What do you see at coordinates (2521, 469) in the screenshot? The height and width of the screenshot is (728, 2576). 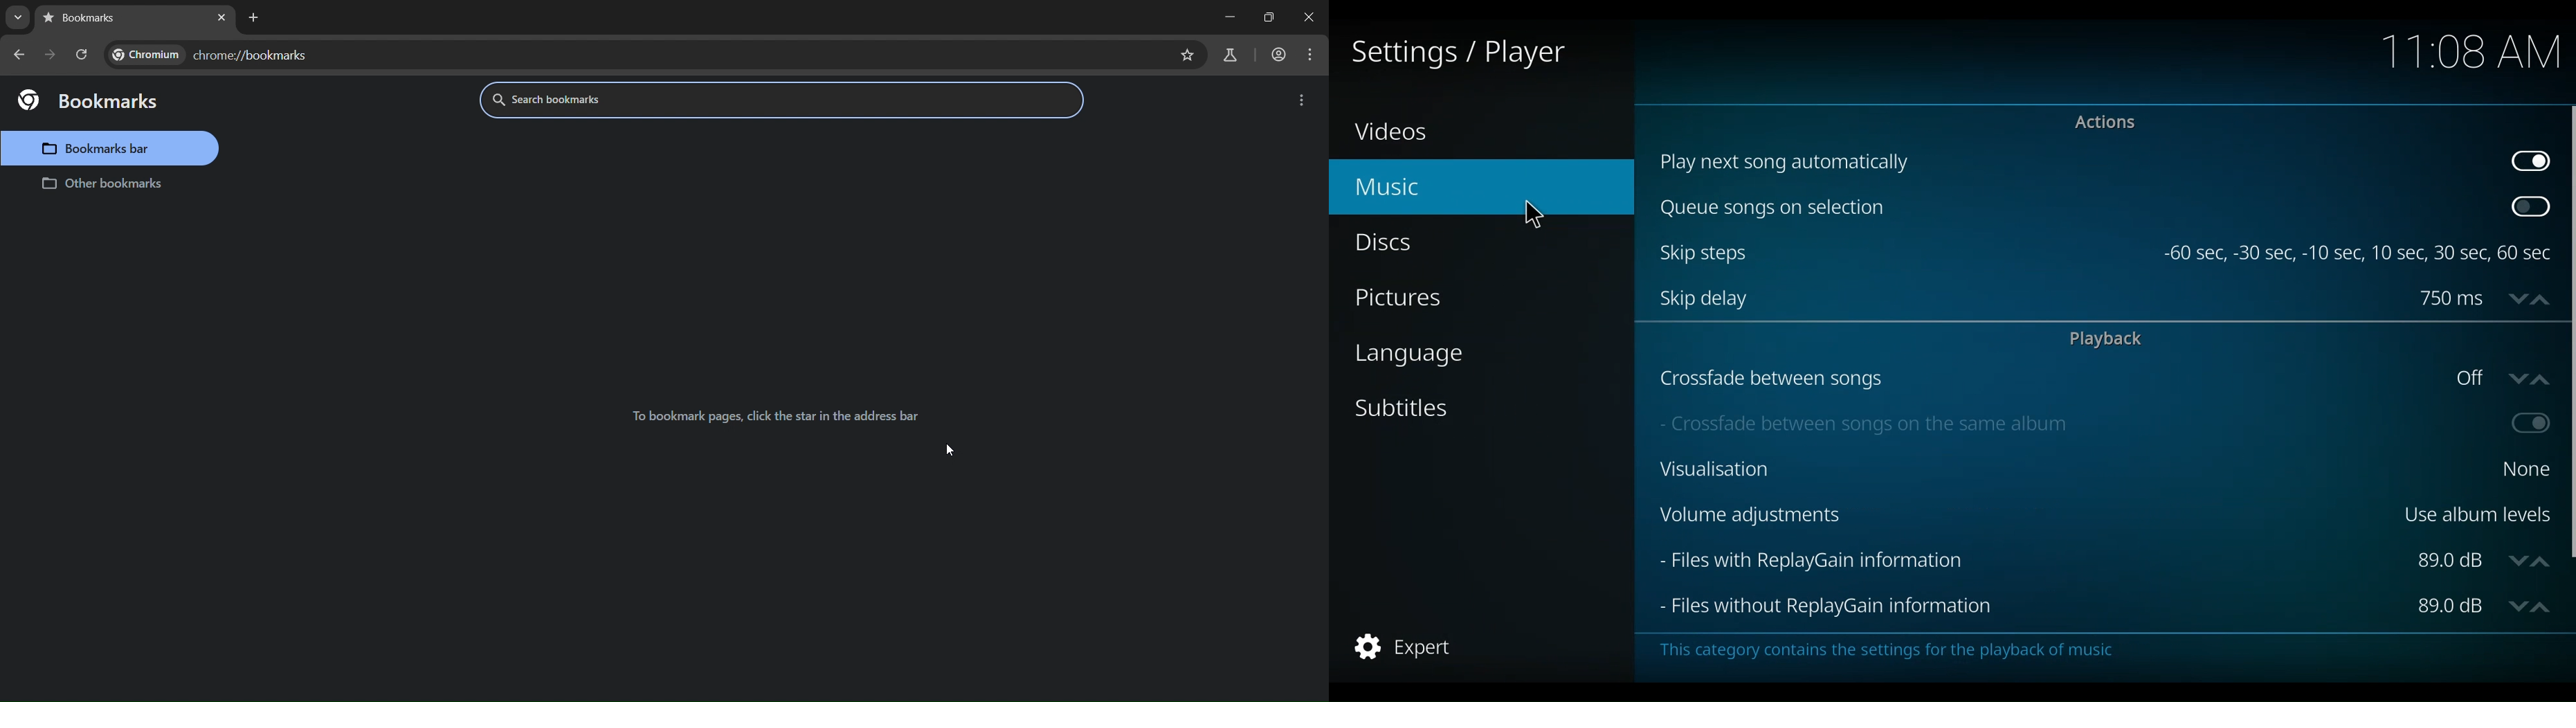 I see `Select Visualization` at bounding box center [2521, 469].